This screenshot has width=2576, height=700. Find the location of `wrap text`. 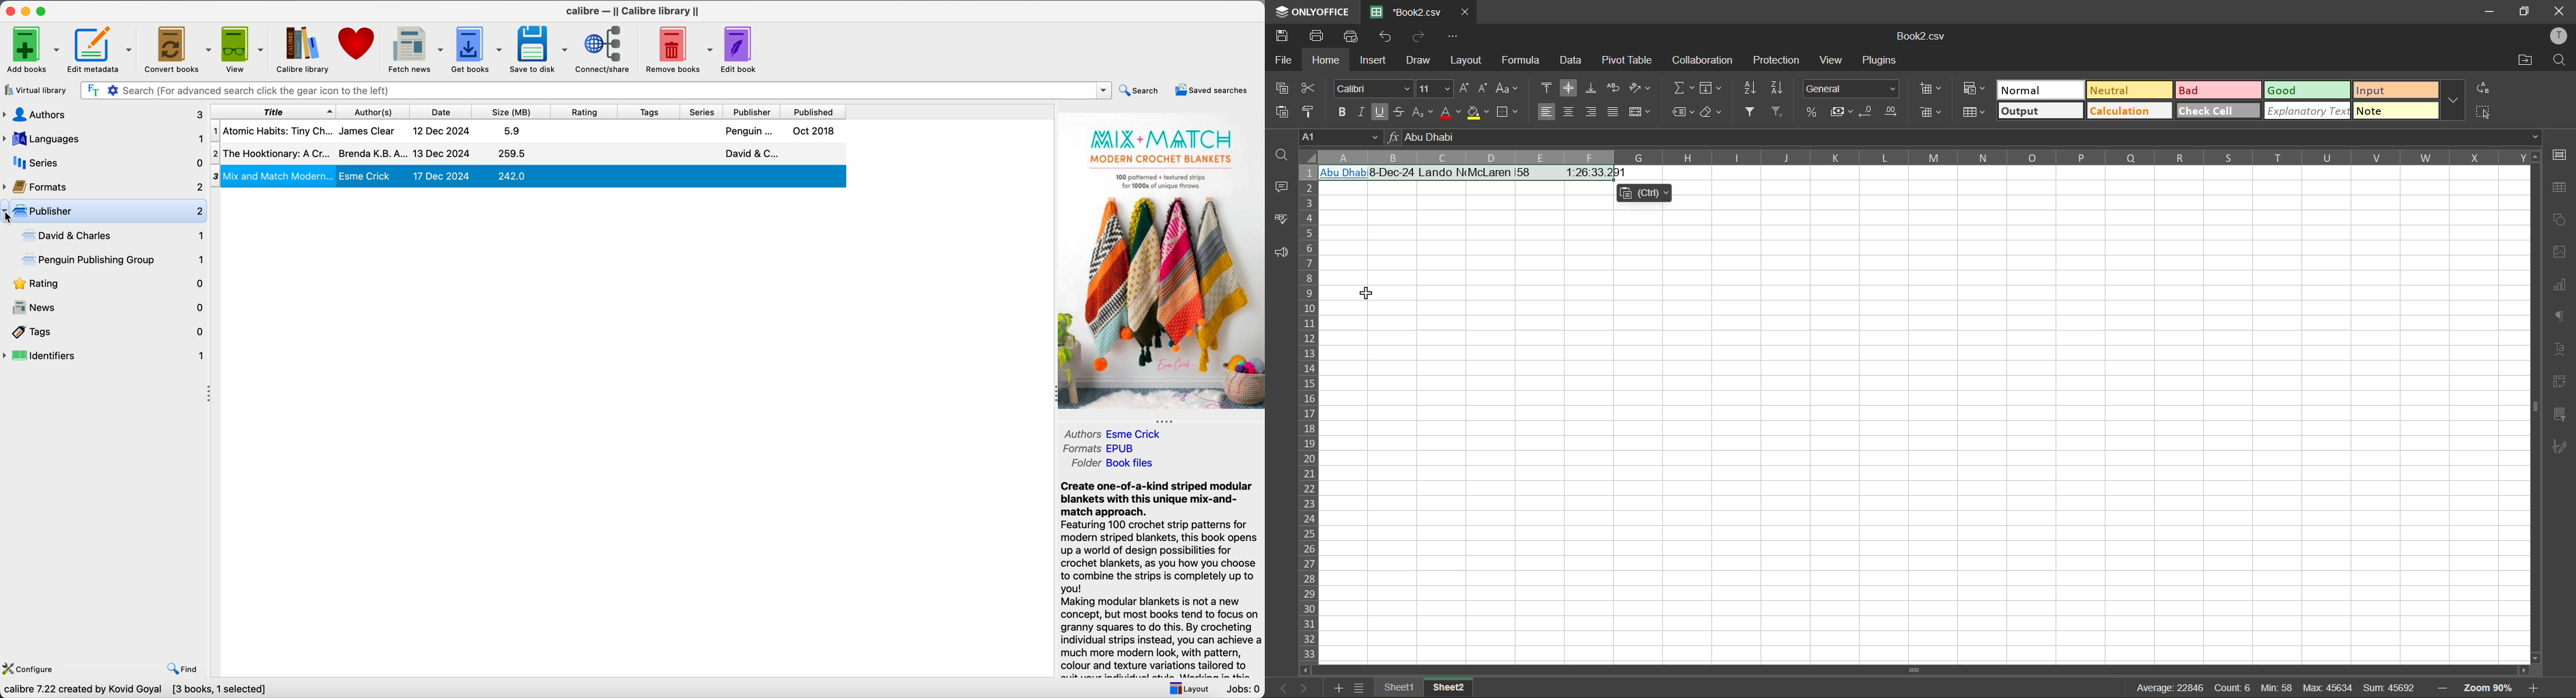

wrap text is located at coordinates (1613, 87).